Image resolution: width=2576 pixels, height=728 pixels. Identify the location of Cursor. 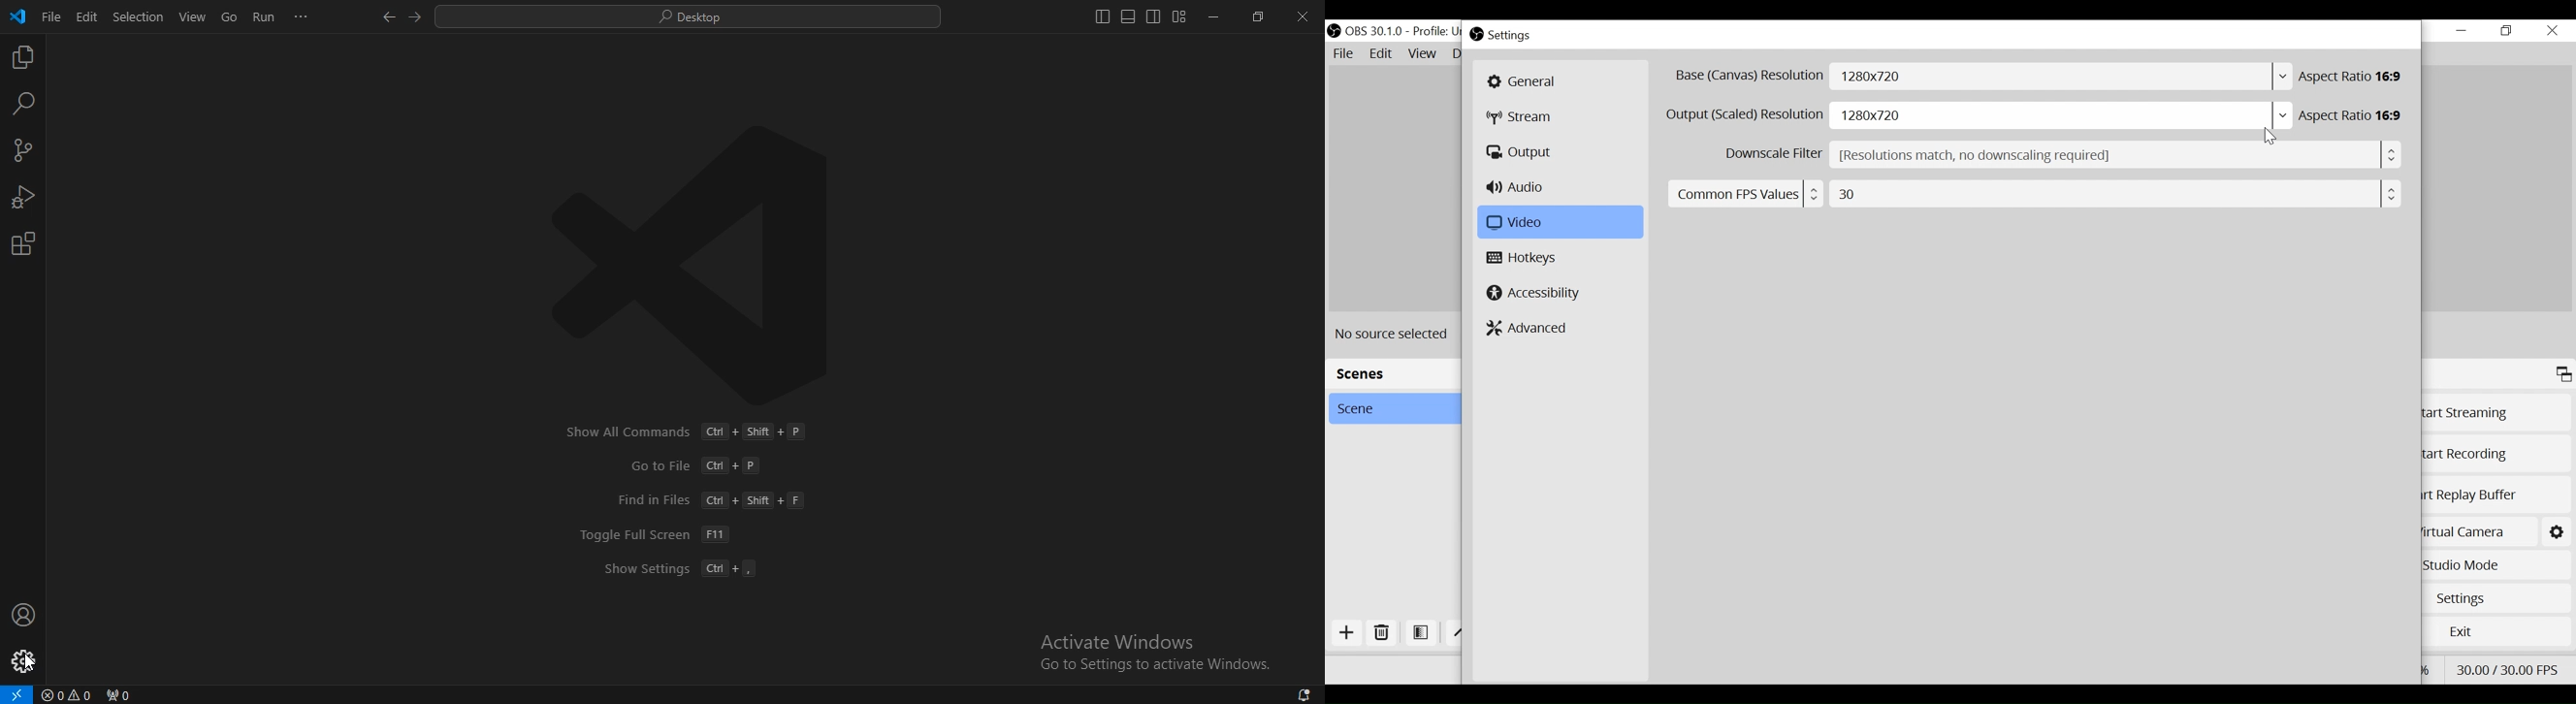
(2273, 136).